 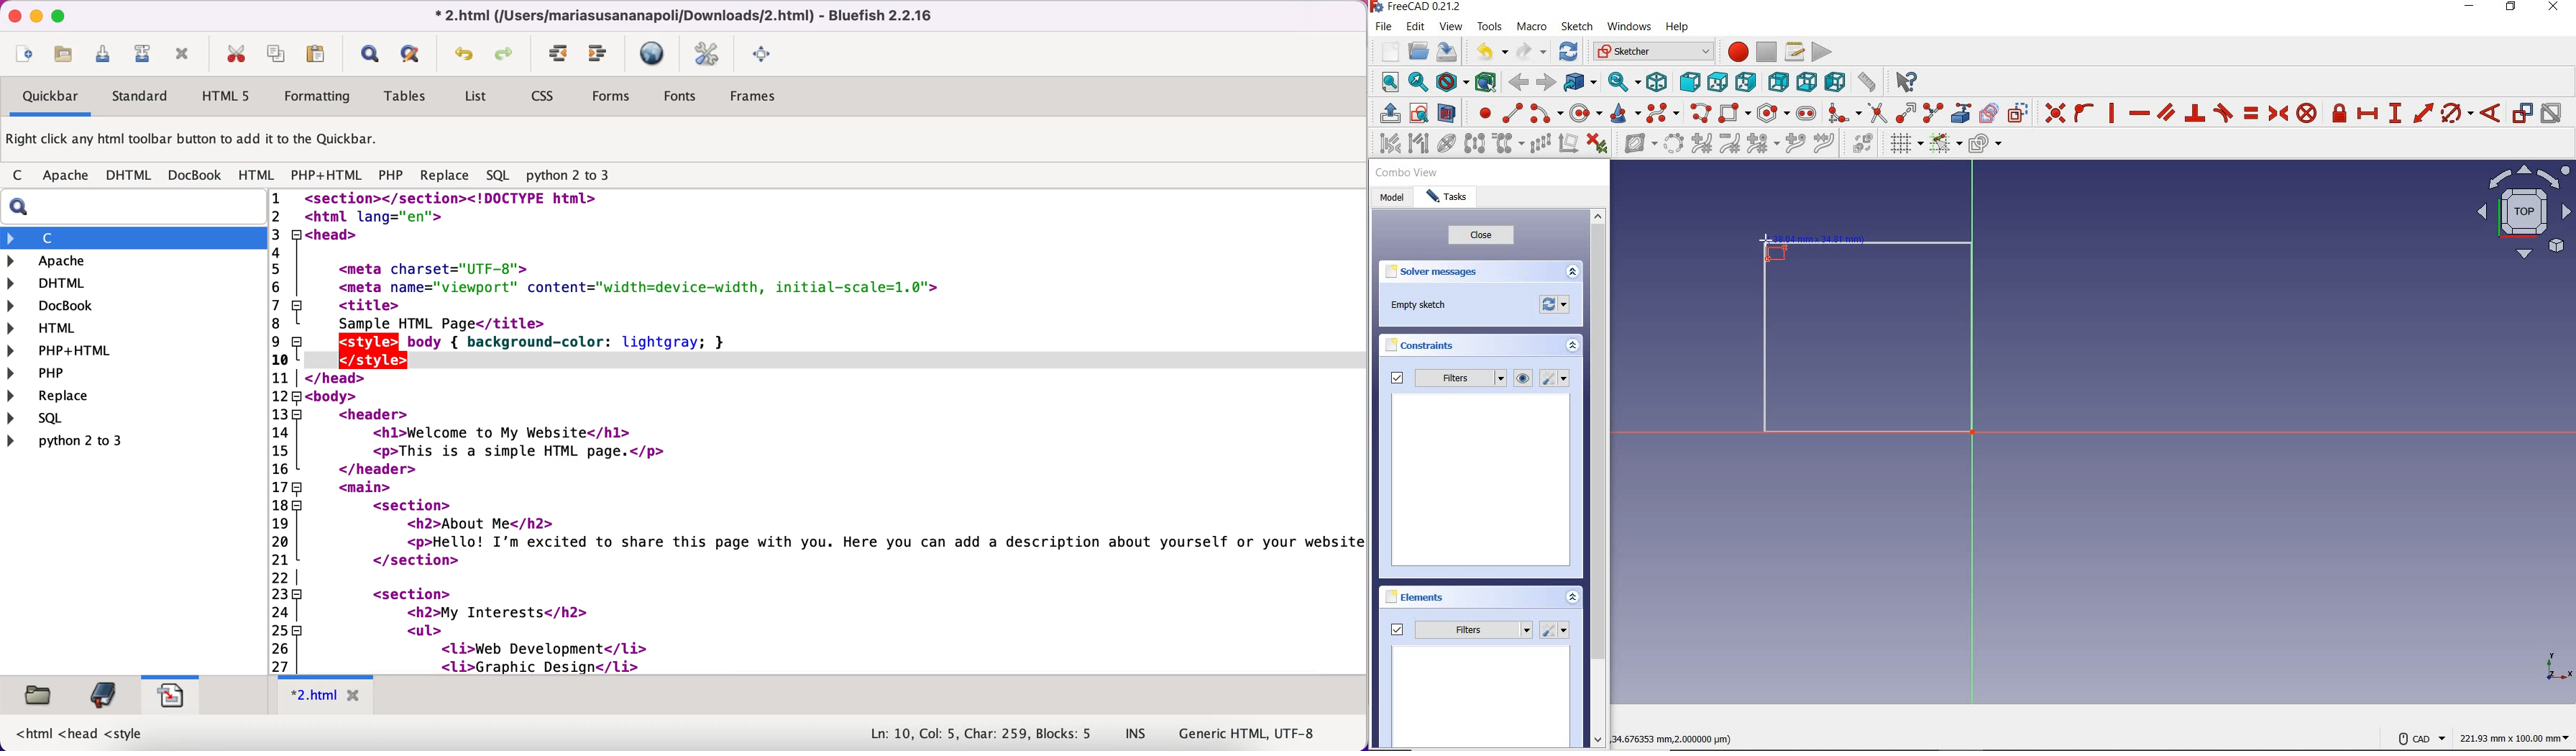 I want to click on convert geometry to b-spline, so click(x=1673, y=143).